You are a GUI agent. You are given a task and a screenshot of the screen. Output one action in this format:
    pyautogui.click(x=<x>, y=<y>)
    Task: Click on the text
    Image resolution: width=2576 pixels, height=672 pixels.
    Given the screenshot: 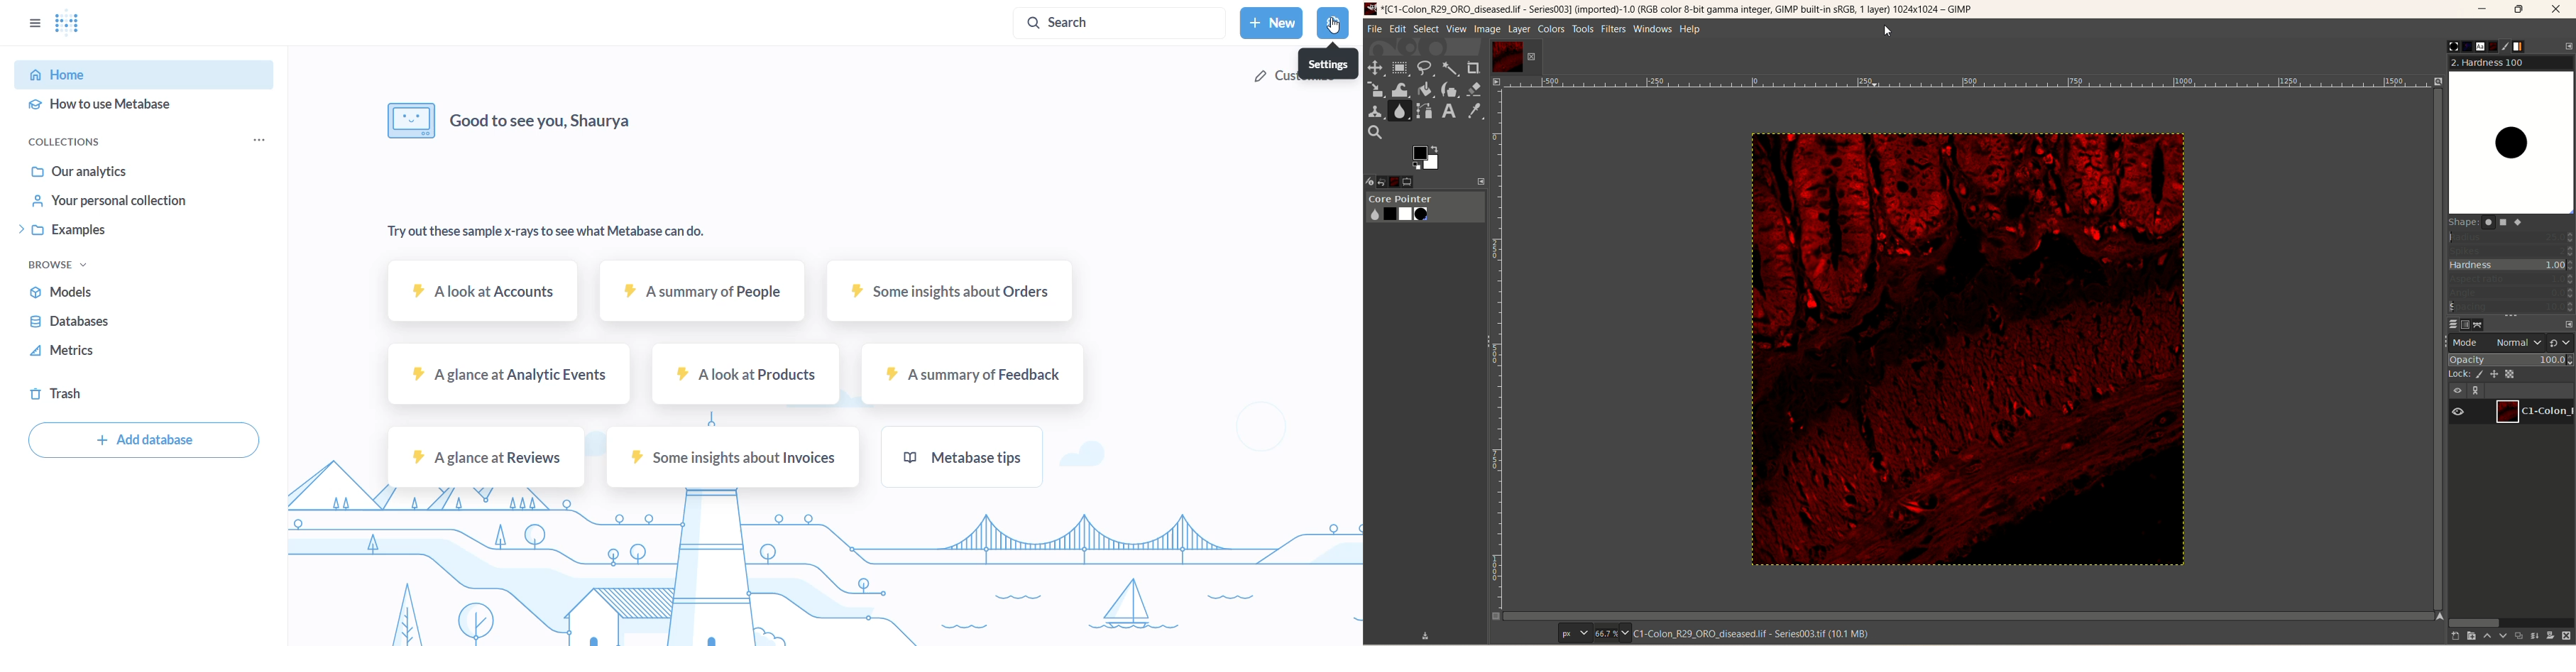 What is the action you would take?
    pyautogui.click(x=1756, y=633)
    